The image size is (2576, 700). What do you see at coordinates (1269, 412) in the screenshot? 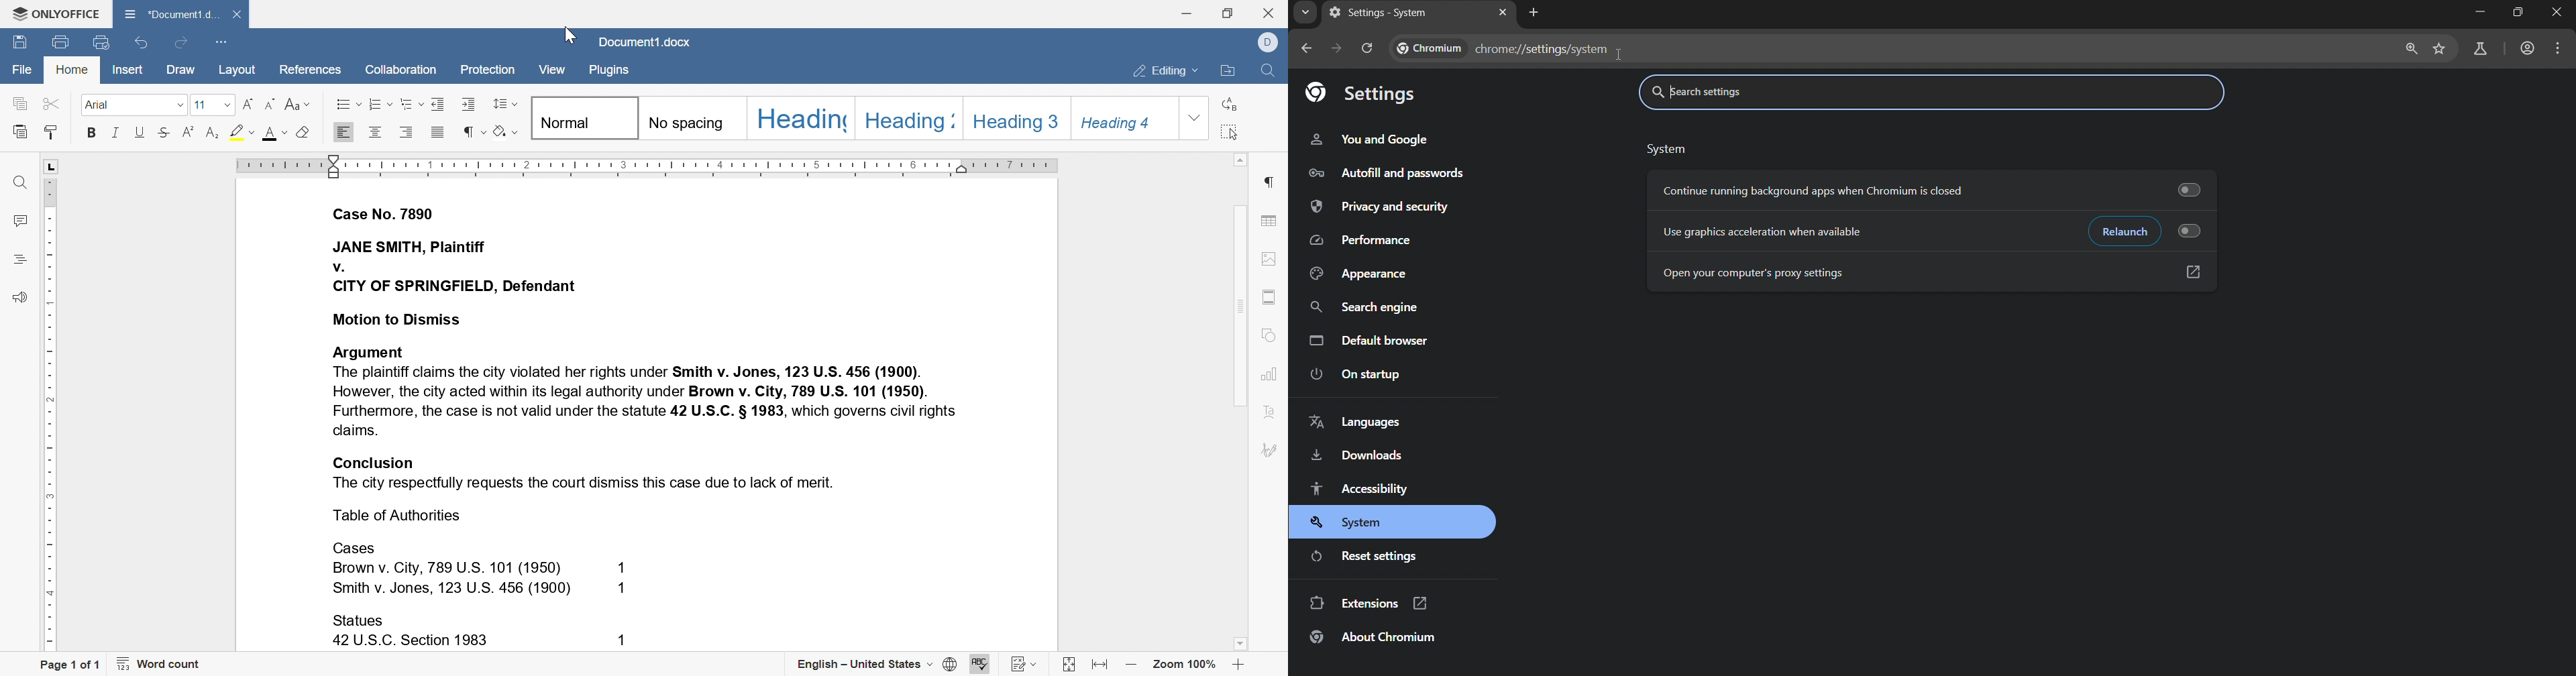
I see `text art settings` at bounding box center [1269, 412].